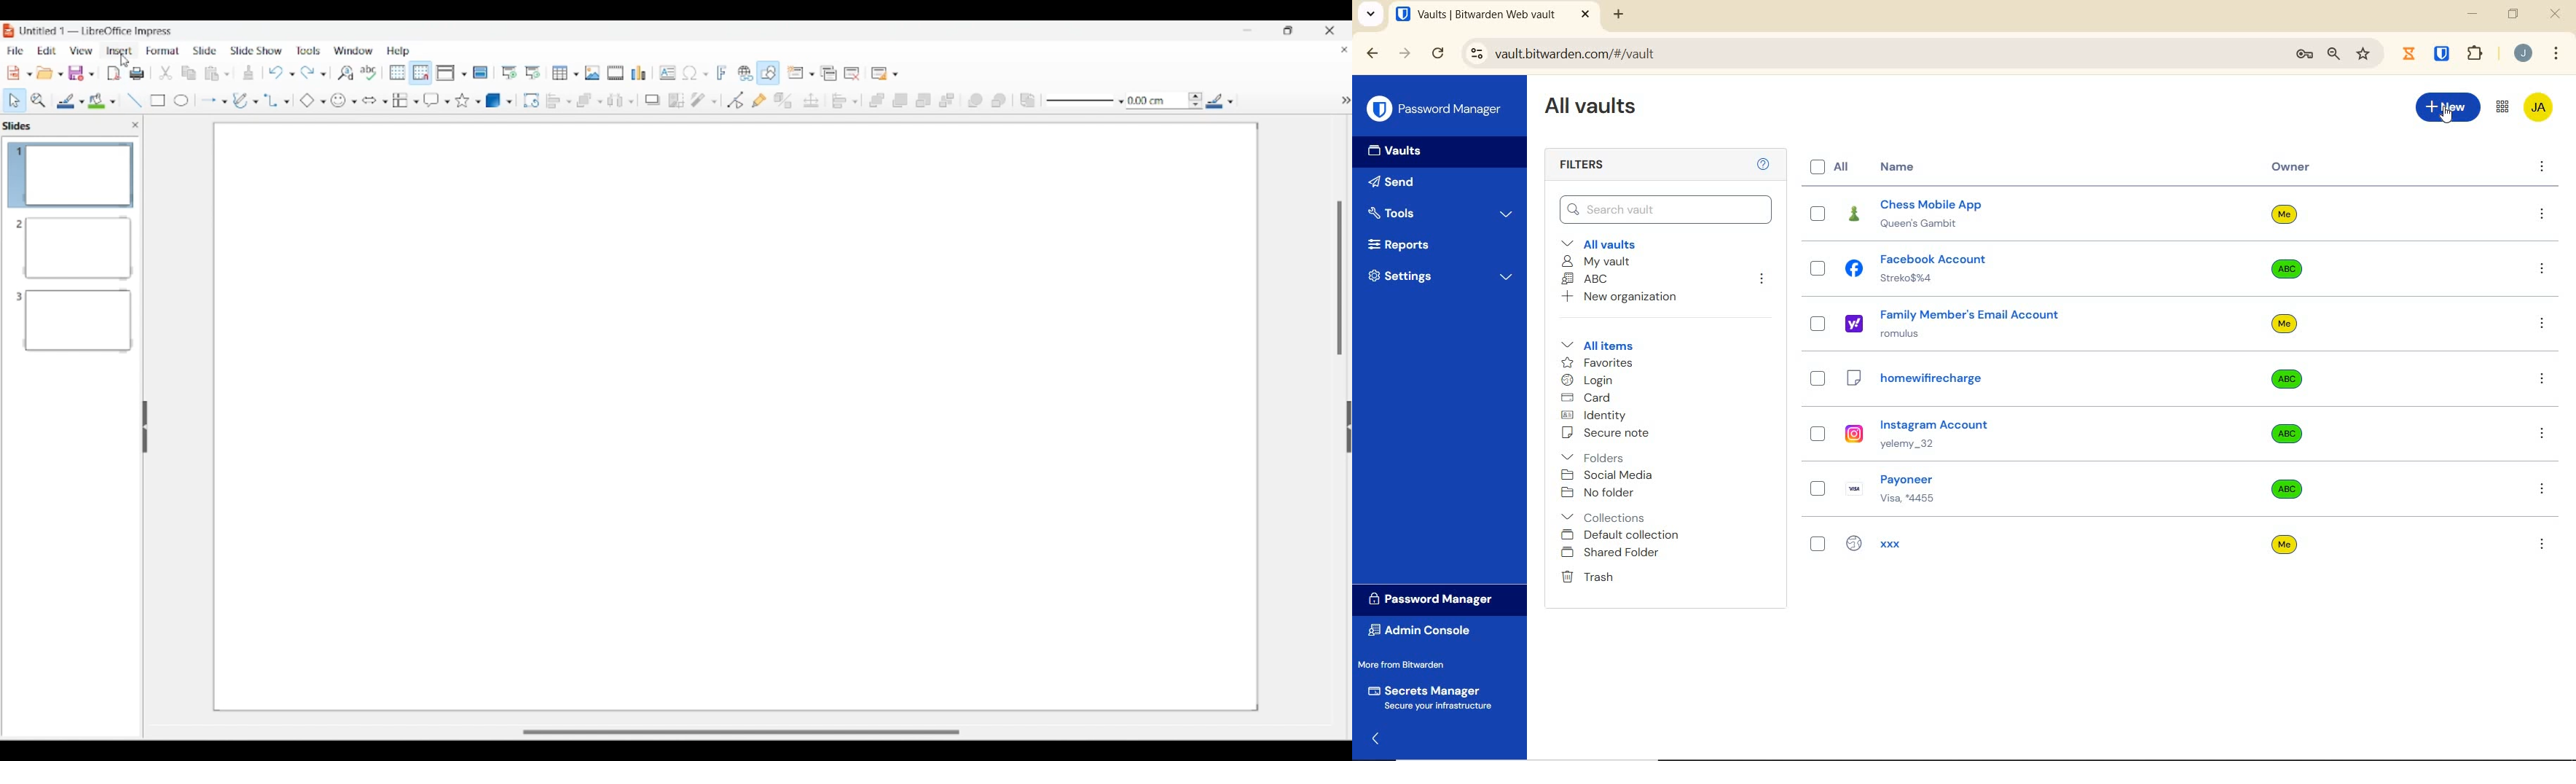 This screenshot has height=784, width=2576. I want to click on New slide options, so click(801, 73).